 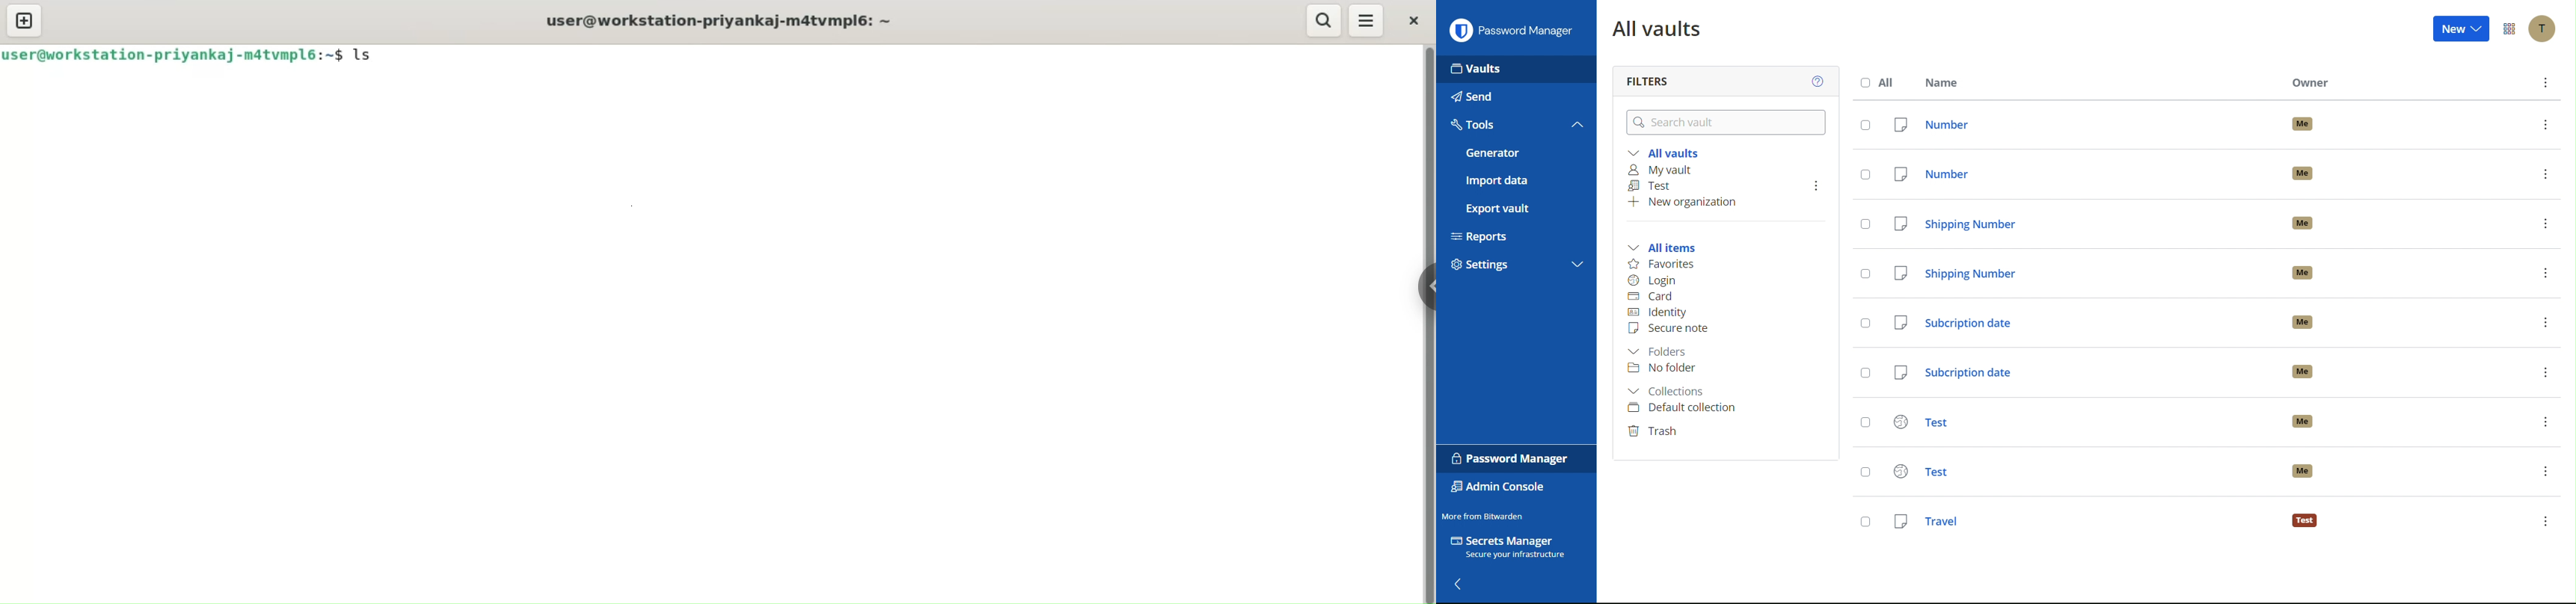 What do you see at coordinates (1512, 459) in the screenshot?
I see `Password Manager` at bounding box center [1512, 459].